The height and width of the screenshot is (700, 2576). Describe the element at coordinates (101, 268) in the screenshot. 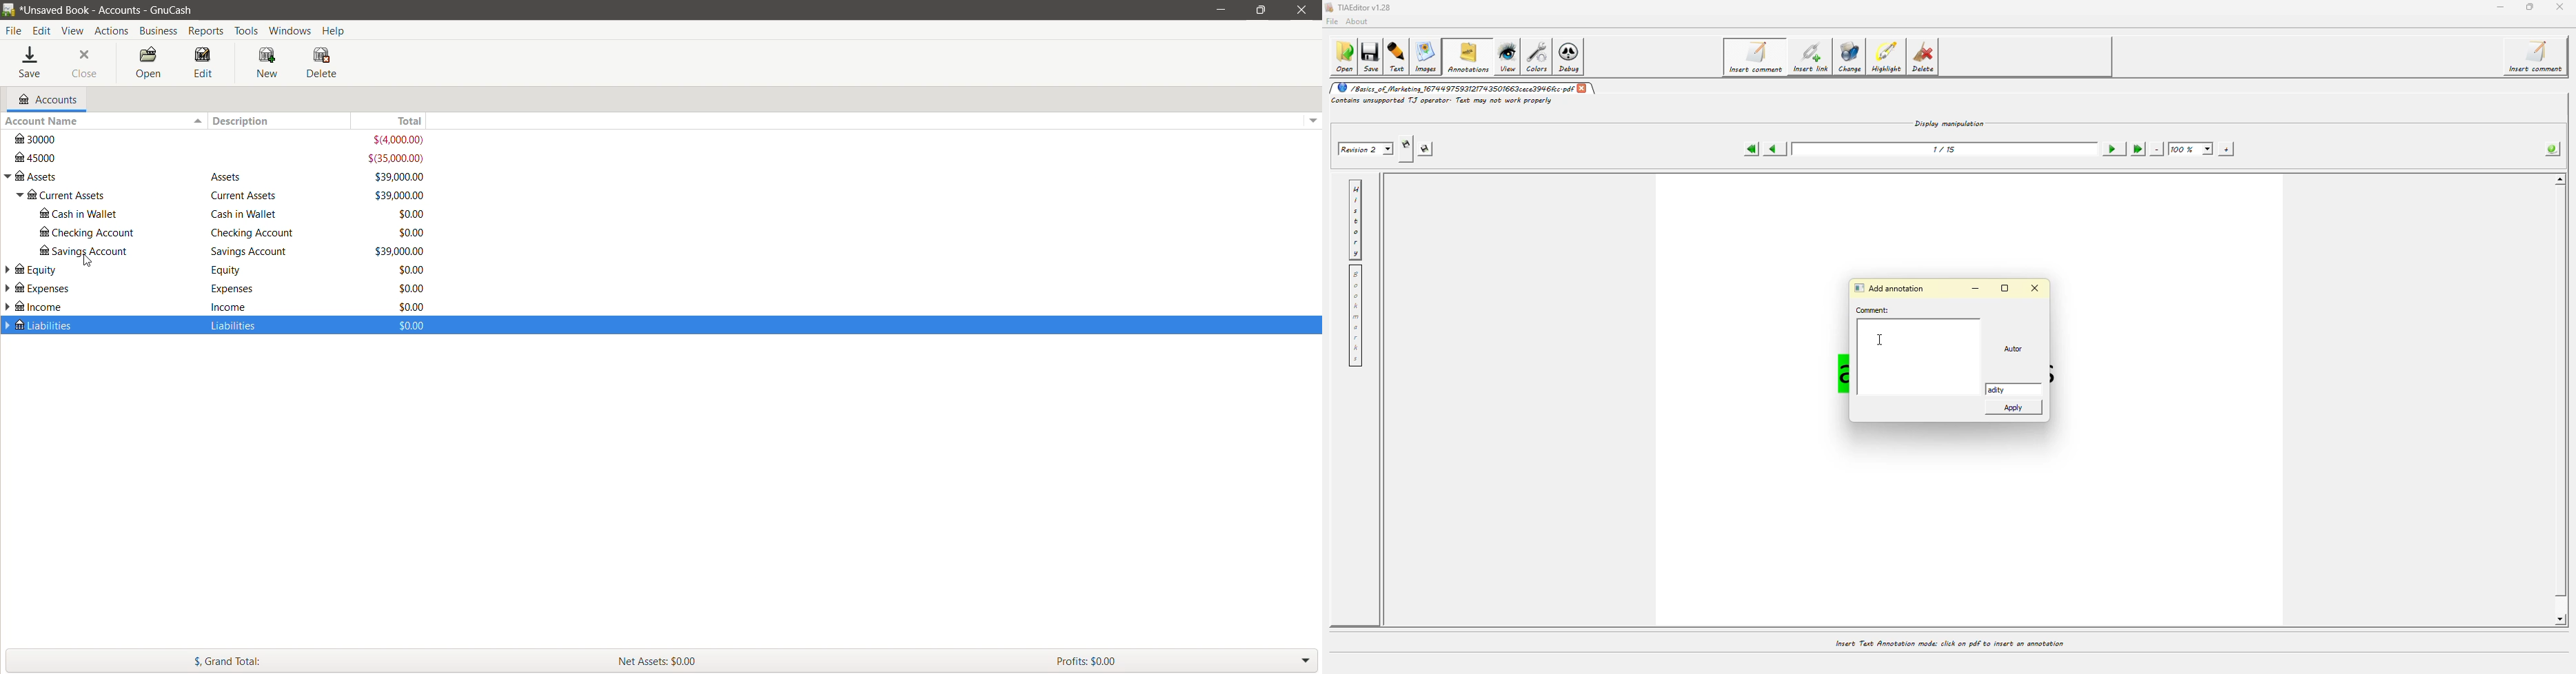

I see `Equity` at that location.